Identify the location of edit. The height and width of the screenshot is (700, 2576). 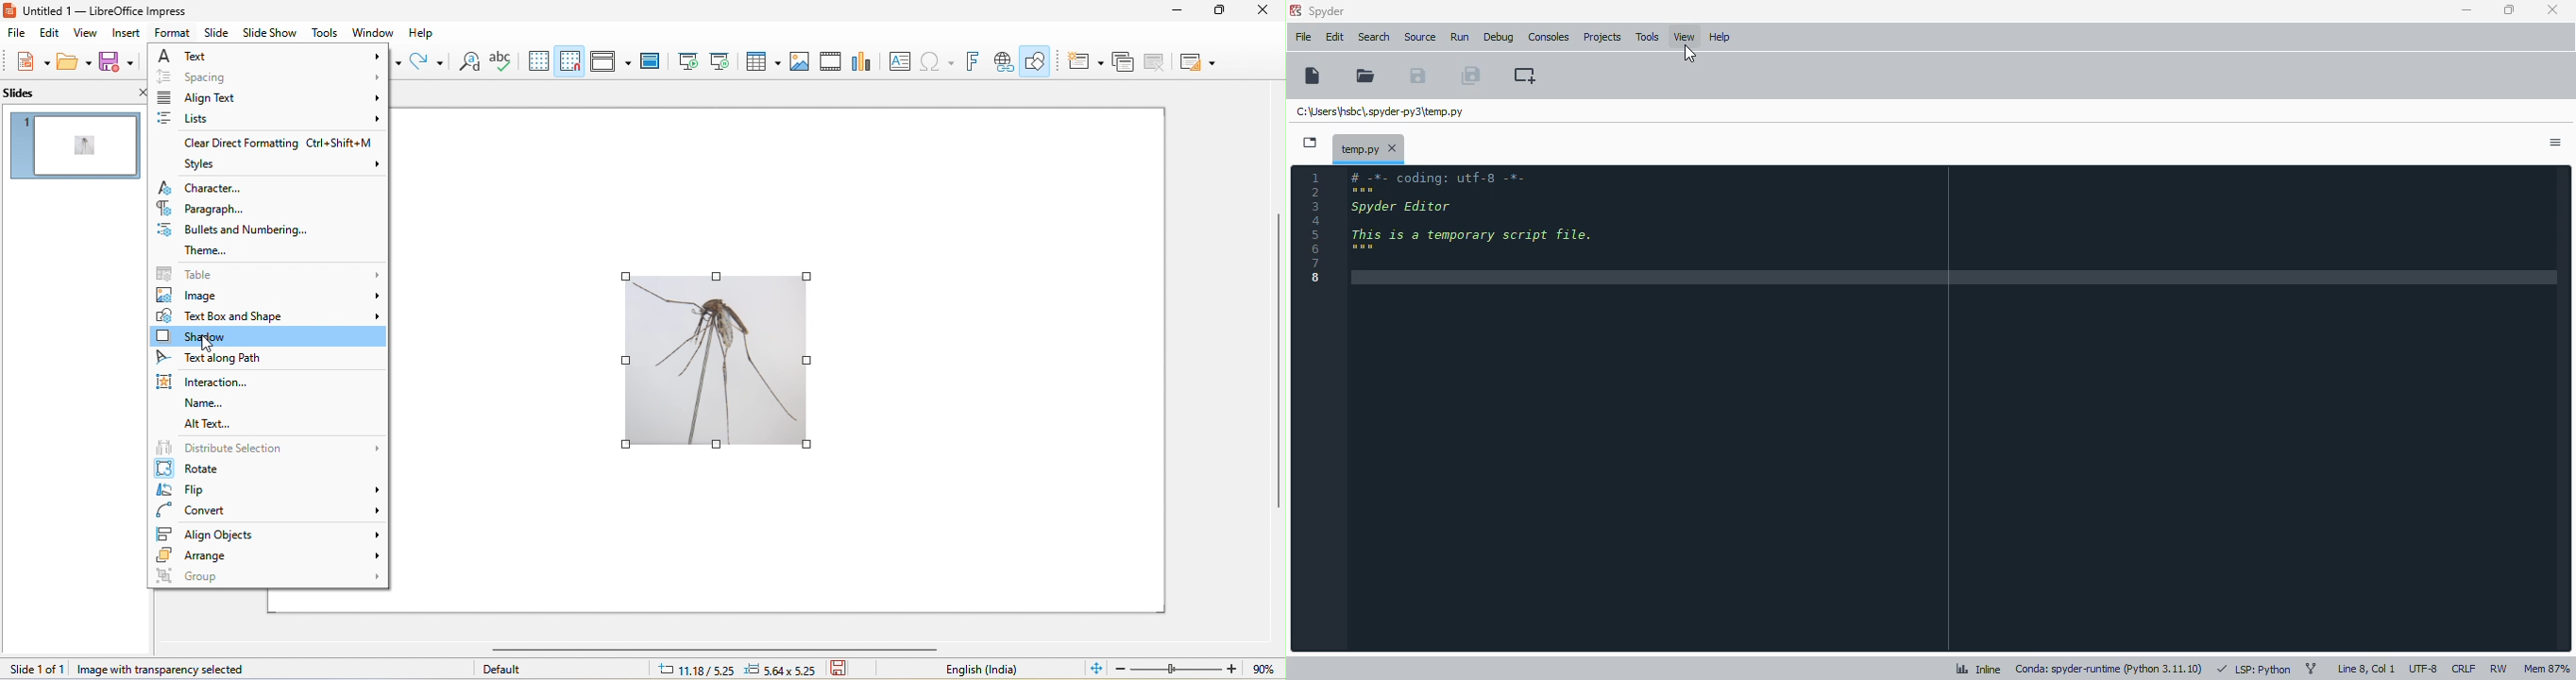
(1334, 37).